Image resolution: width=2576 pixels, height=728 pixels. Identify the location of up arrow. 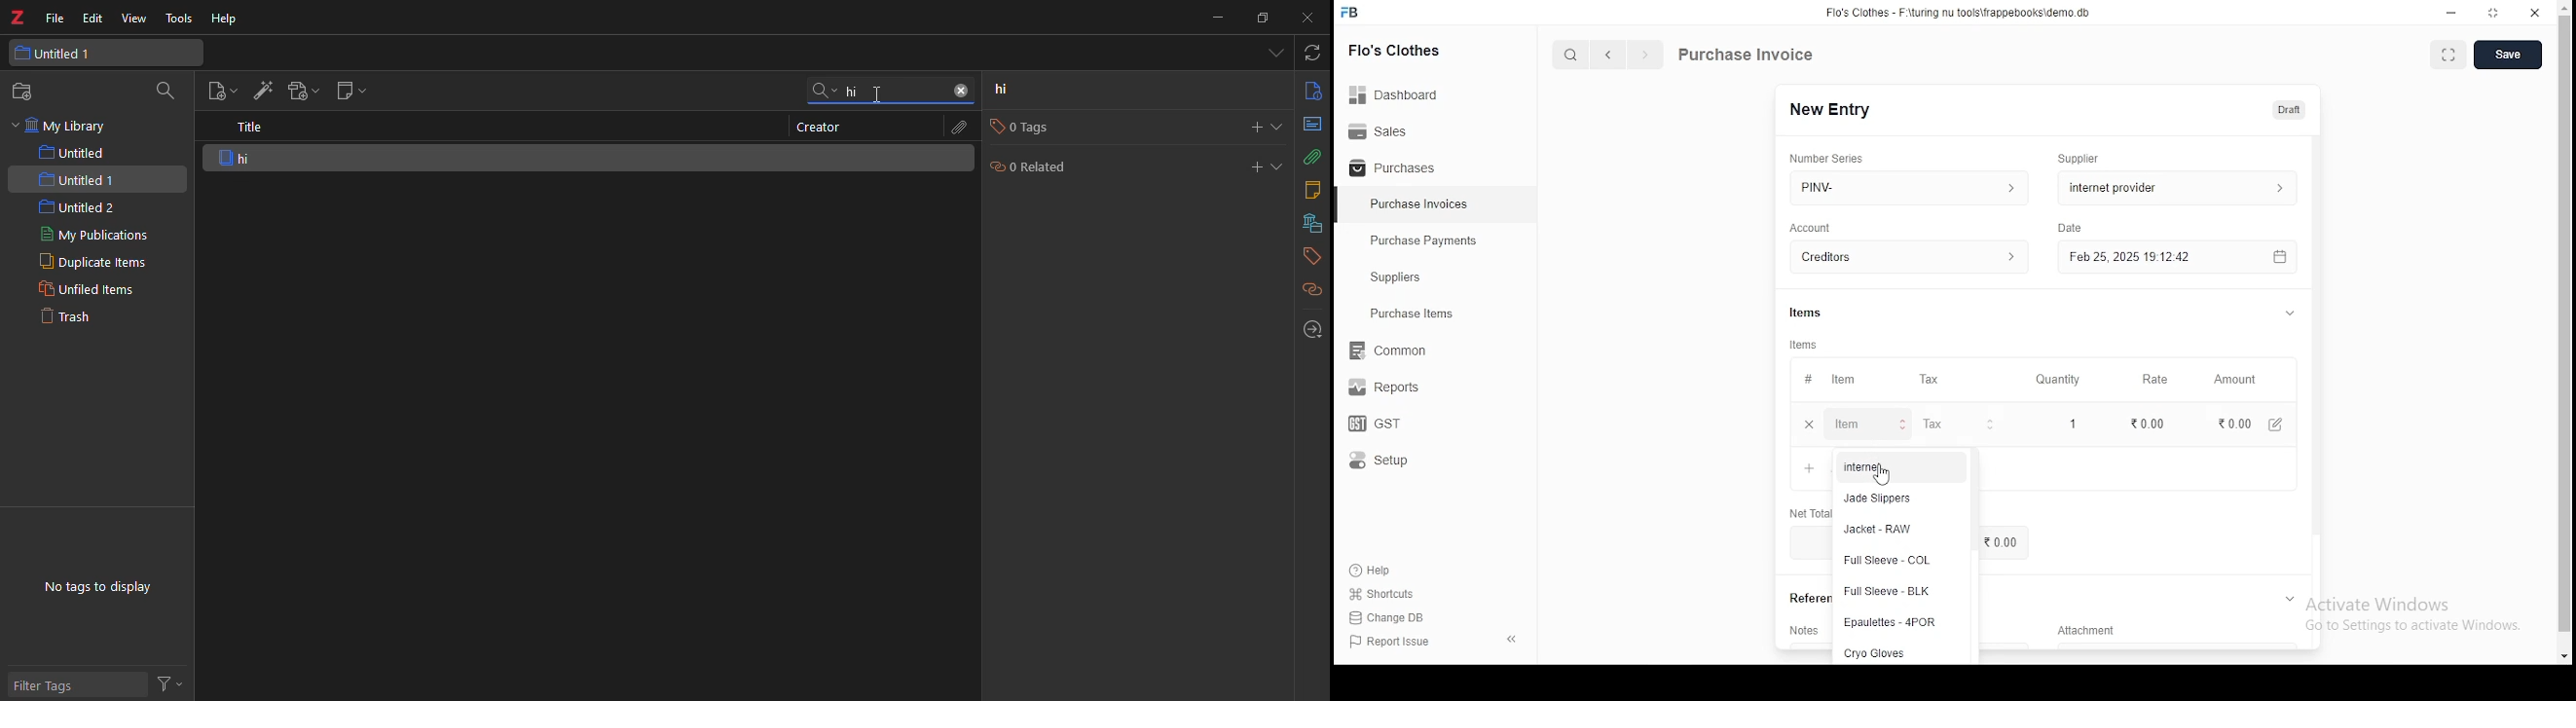
(2566, 7).